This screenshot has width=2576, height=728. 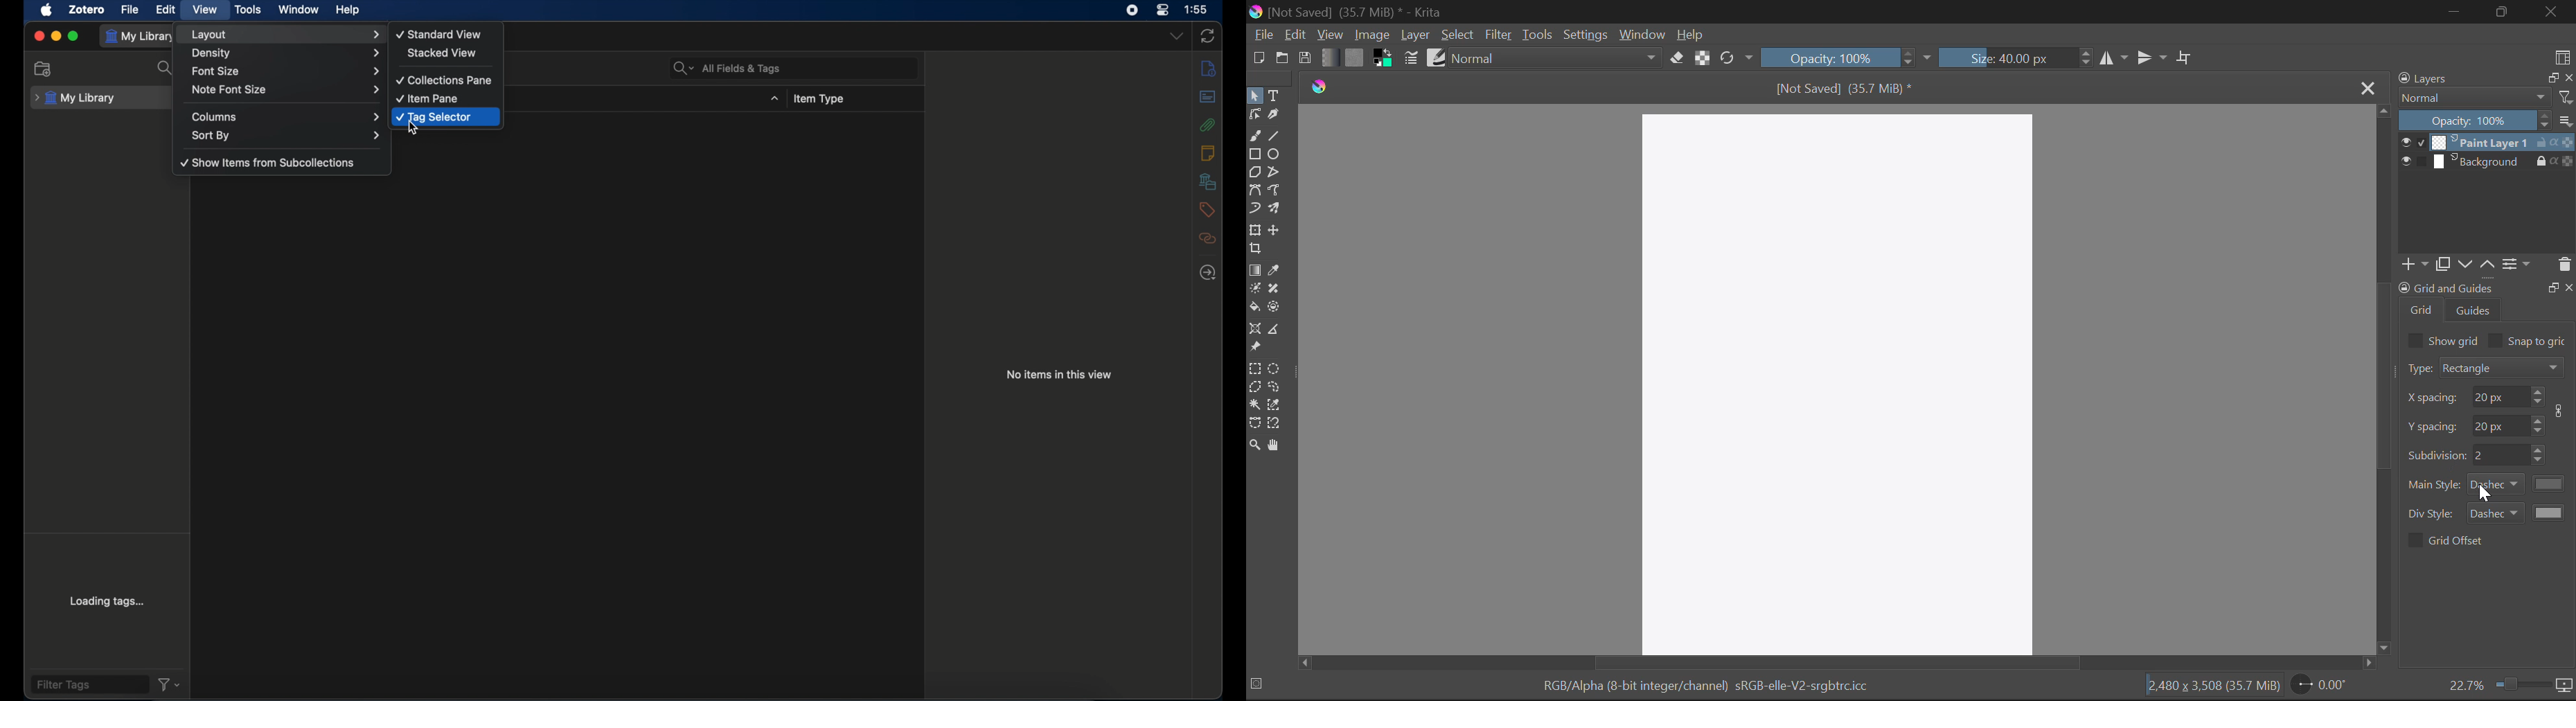 I want to click on stacked view, so click(x=443, y=53).